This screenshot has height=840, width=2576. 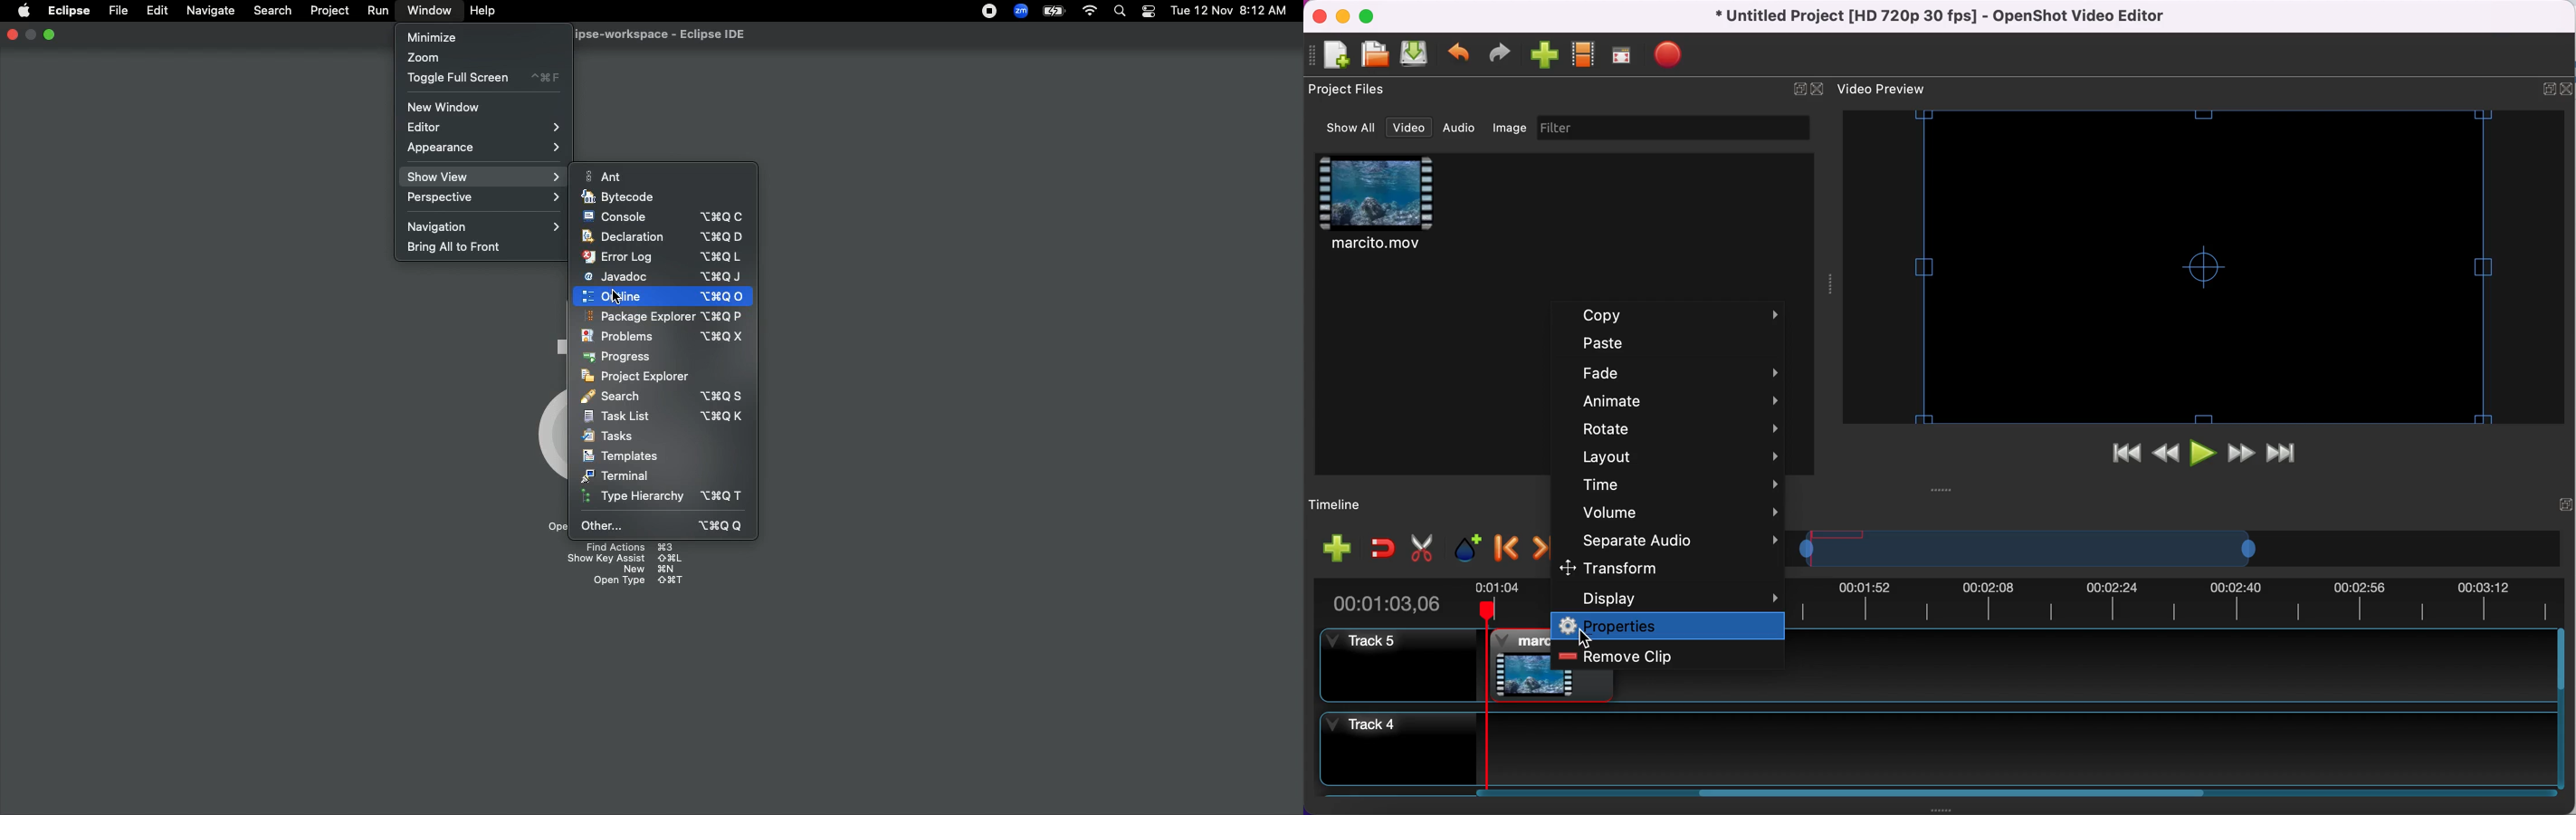 I want to click on expand/hide, so click(x=2547, y=88).